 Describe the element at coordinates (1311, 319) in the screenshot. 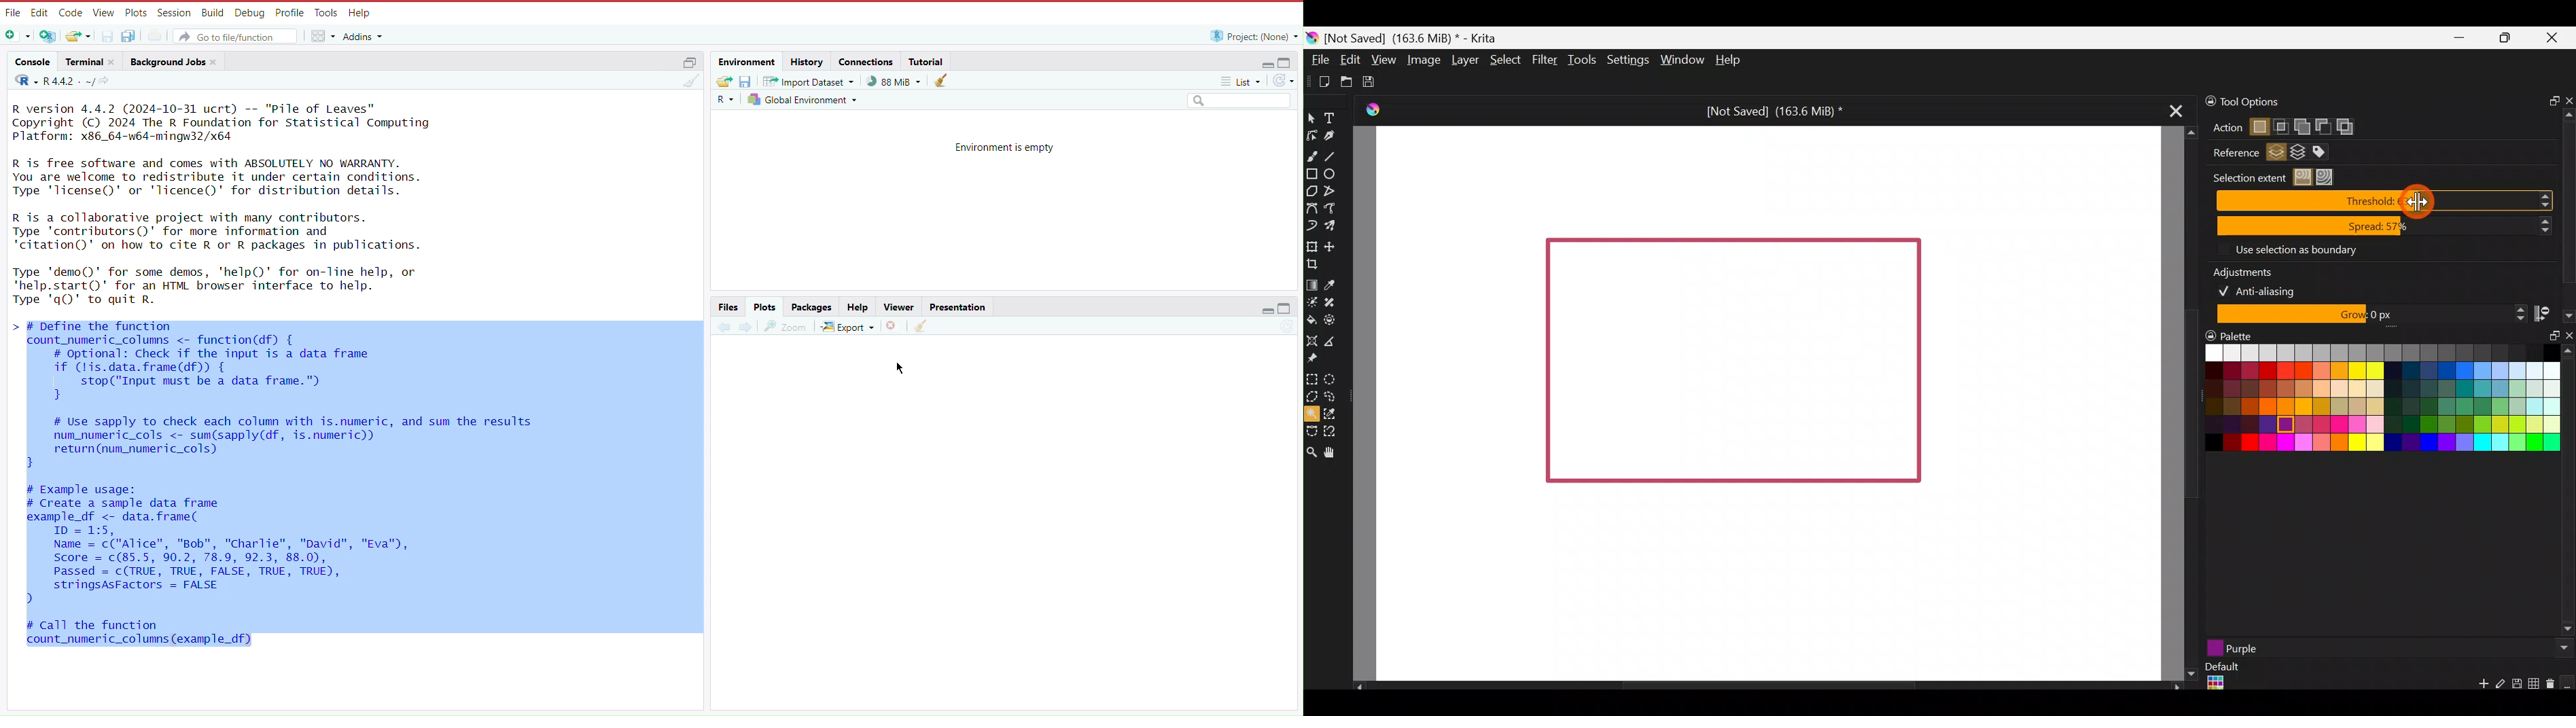

I see `Fill a contiguous area of colour with colour/fill a selection` at that location.